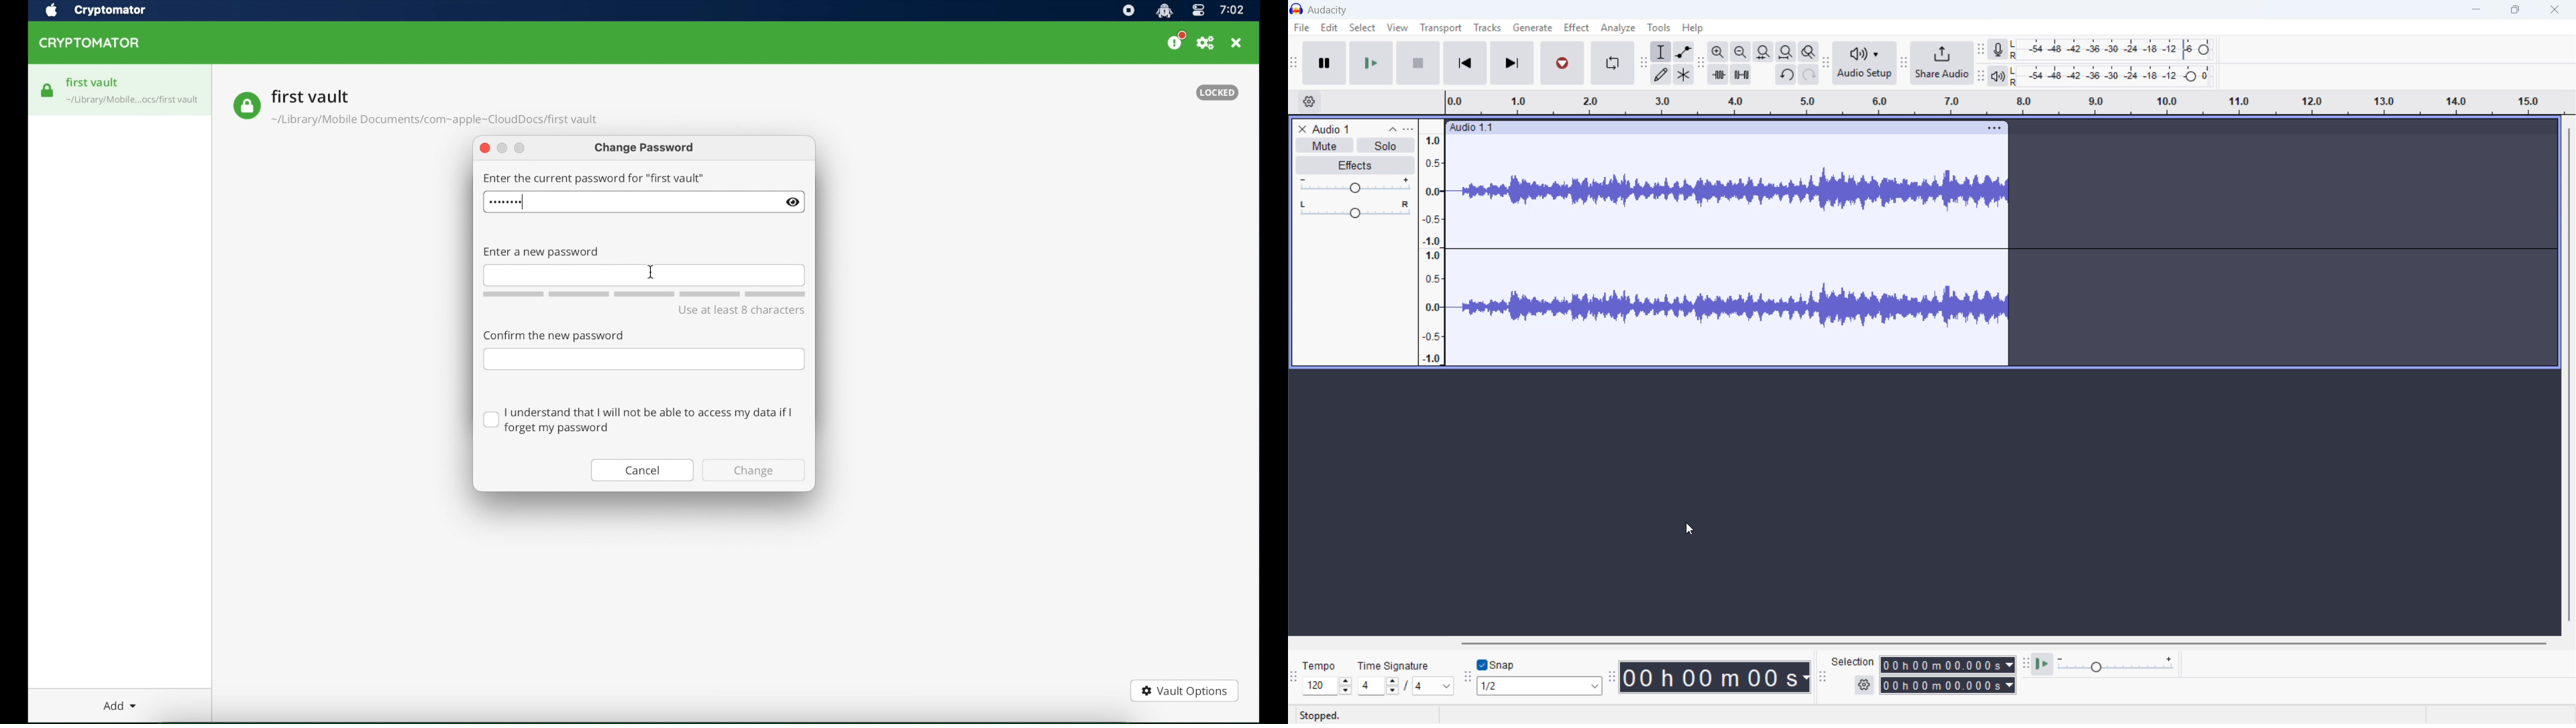 The width and height of the screenshot is (2576, 728). What do you see at coordinates (1323, 666) in the screenshot?
I see `tempo` at bounding box center [1323, 666].